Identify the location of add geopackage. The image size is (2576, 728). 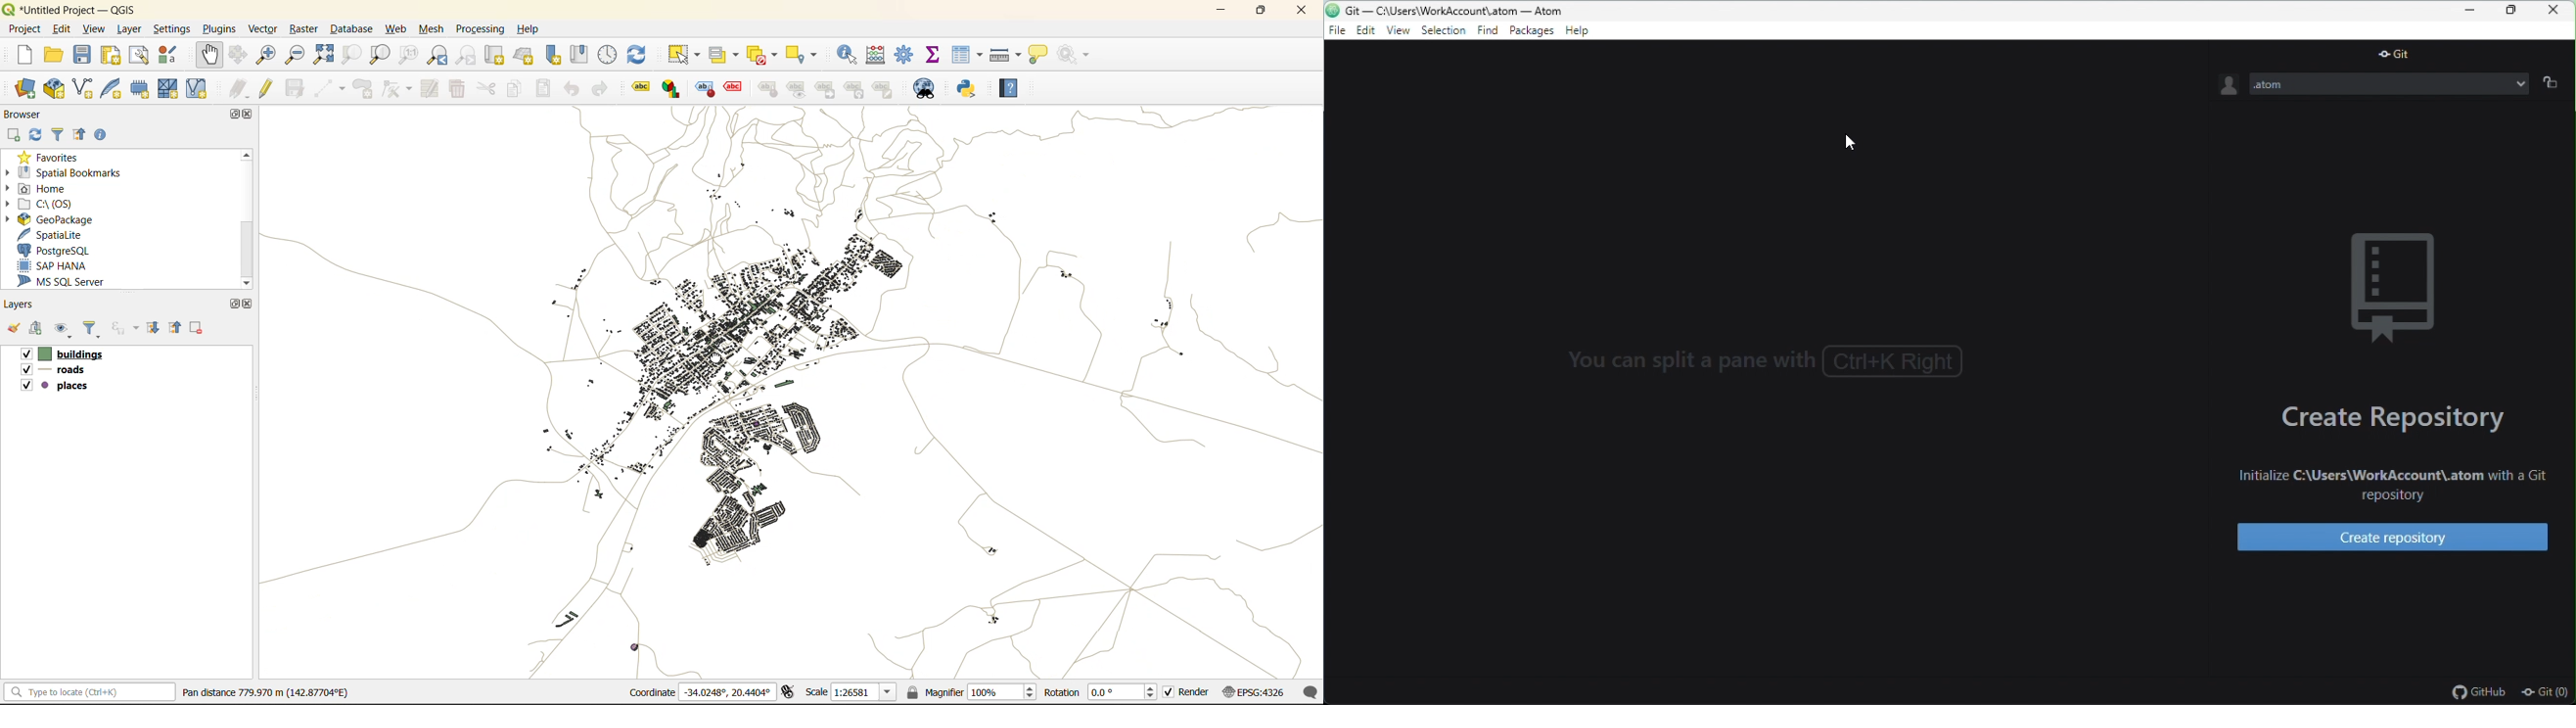
(56, 88).